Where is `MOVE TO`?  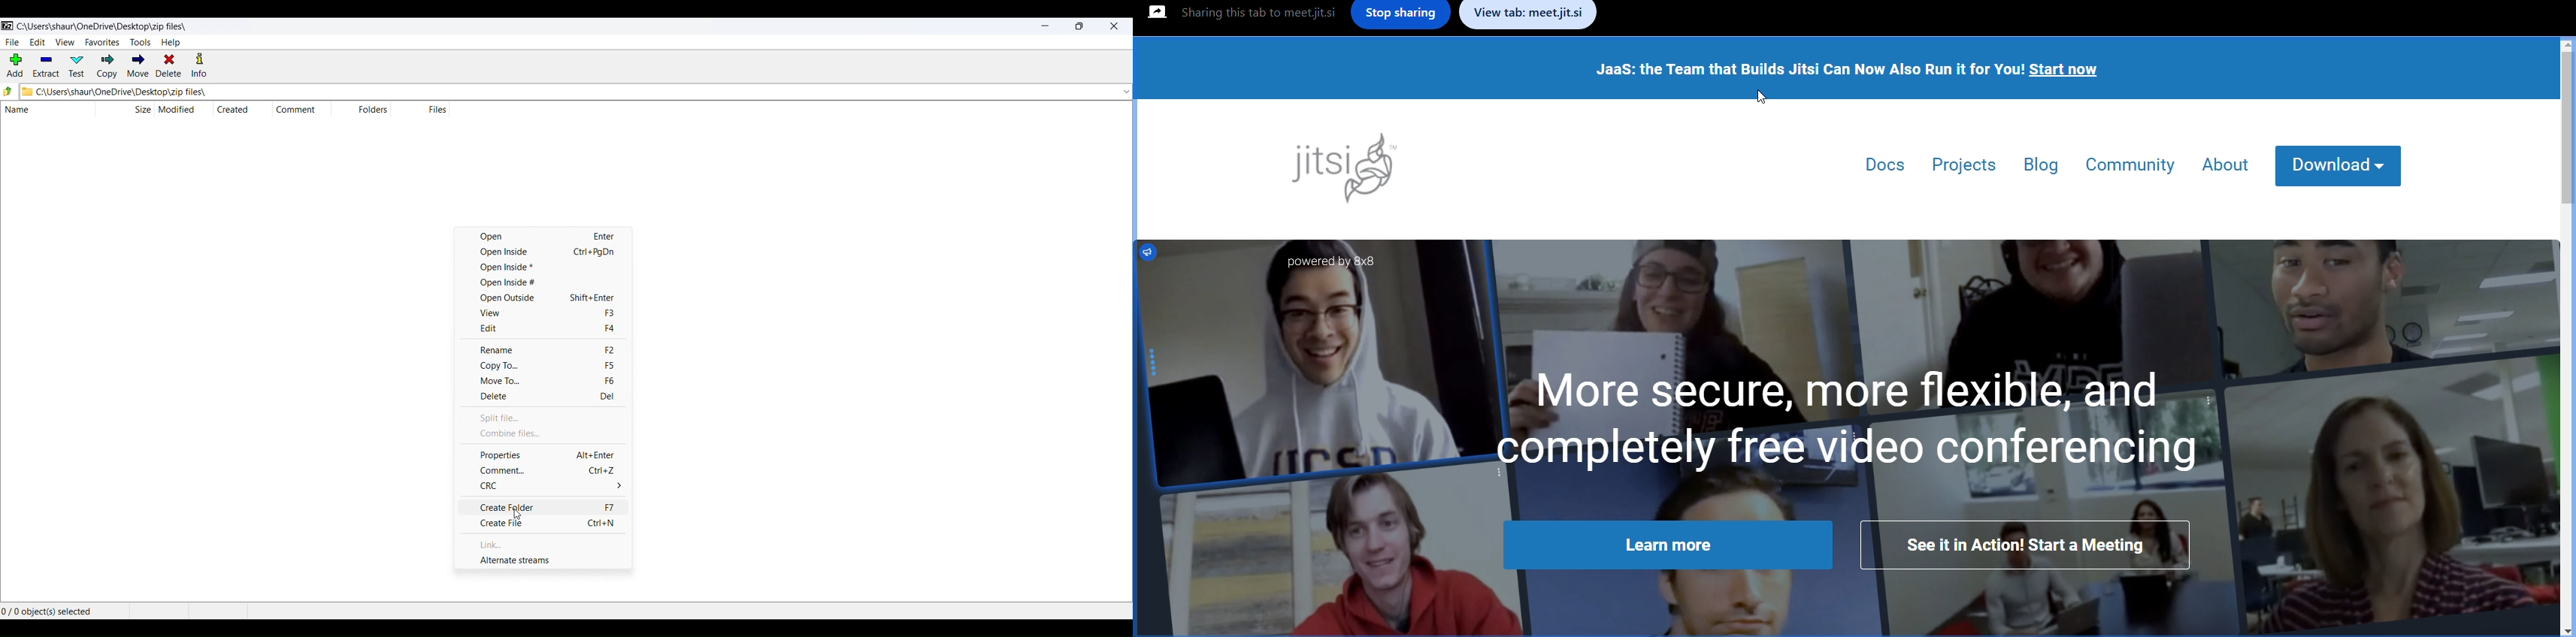
MOVE TO is located at coordinates (561, 383).